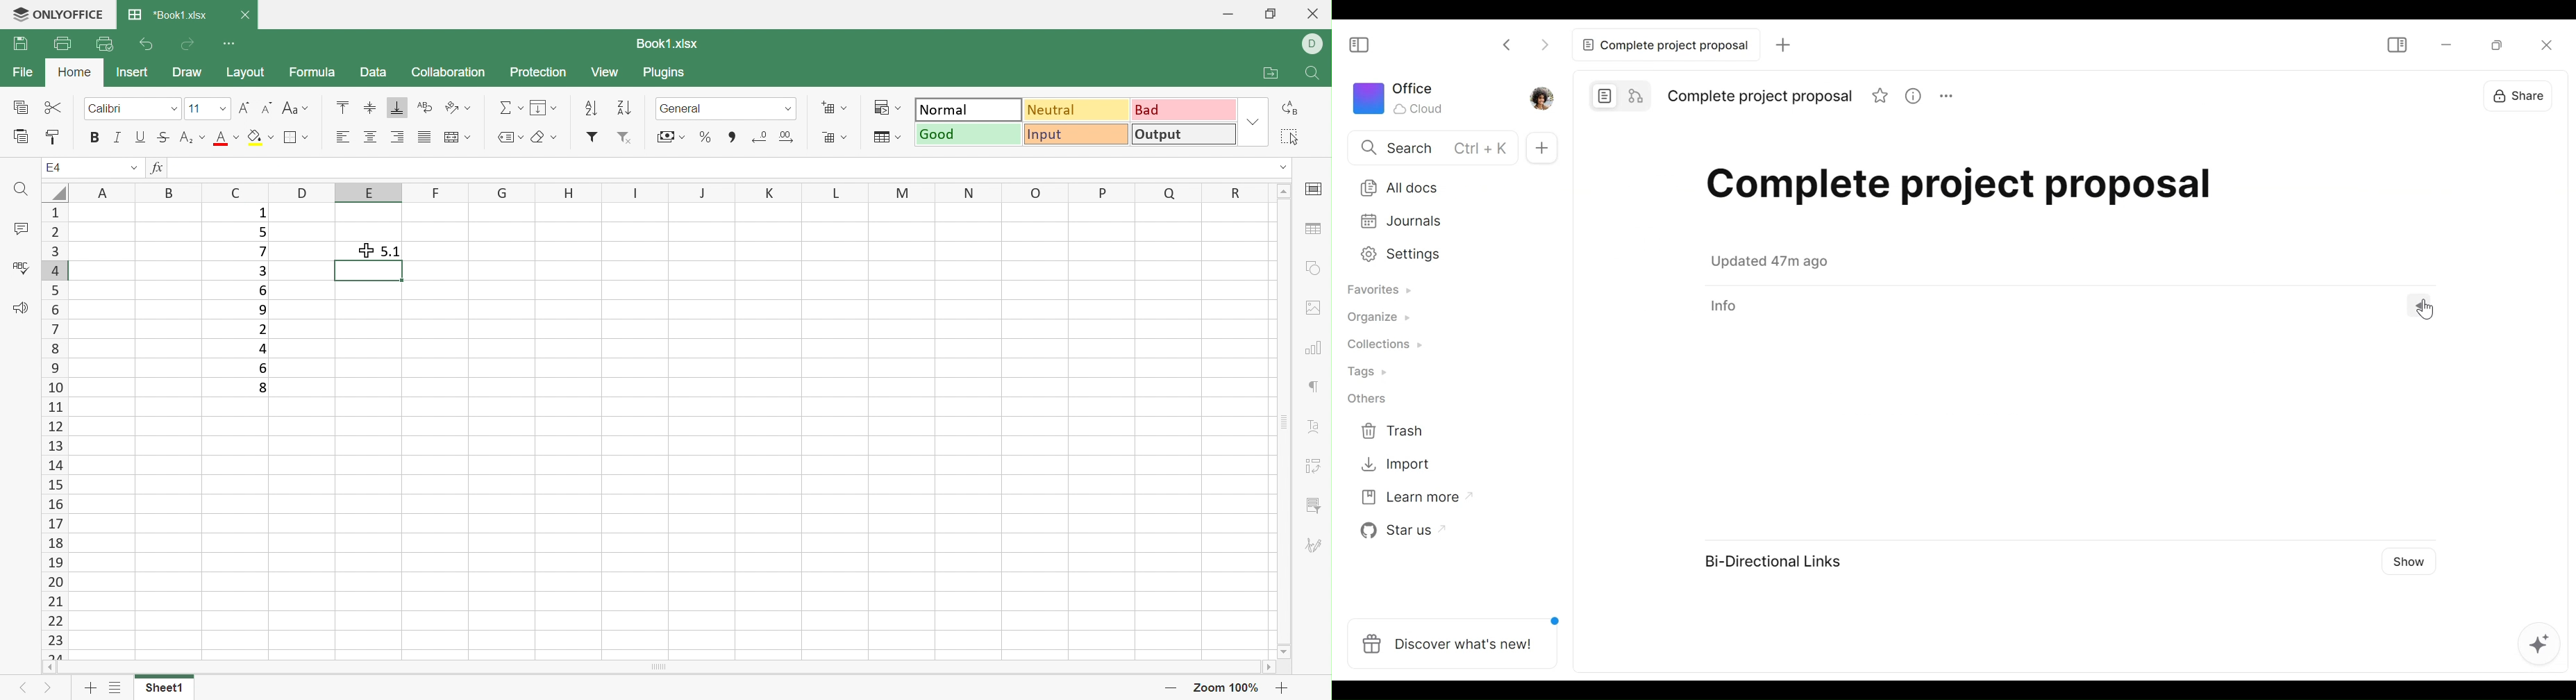 This screenshot has height=700, width=2576. Describe the element at coordinates (510, 106) in the screenshot. I see `Summation` at that location.